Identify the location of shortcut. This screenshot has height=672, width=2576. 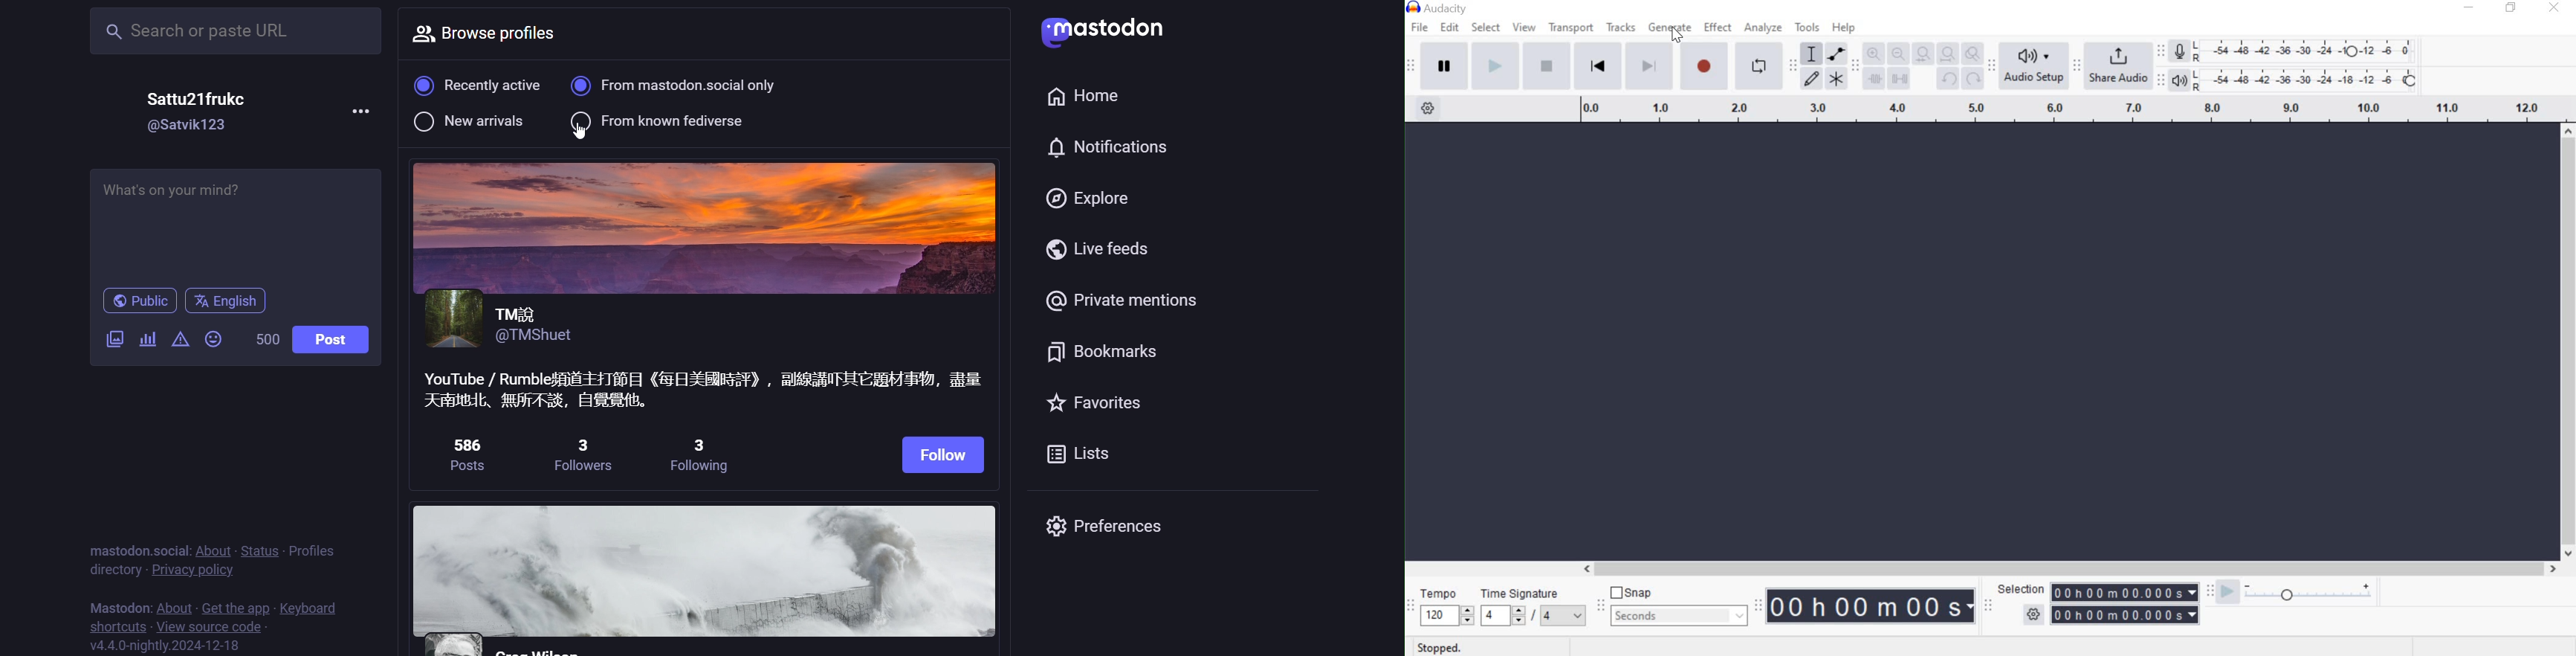
(115, 626).